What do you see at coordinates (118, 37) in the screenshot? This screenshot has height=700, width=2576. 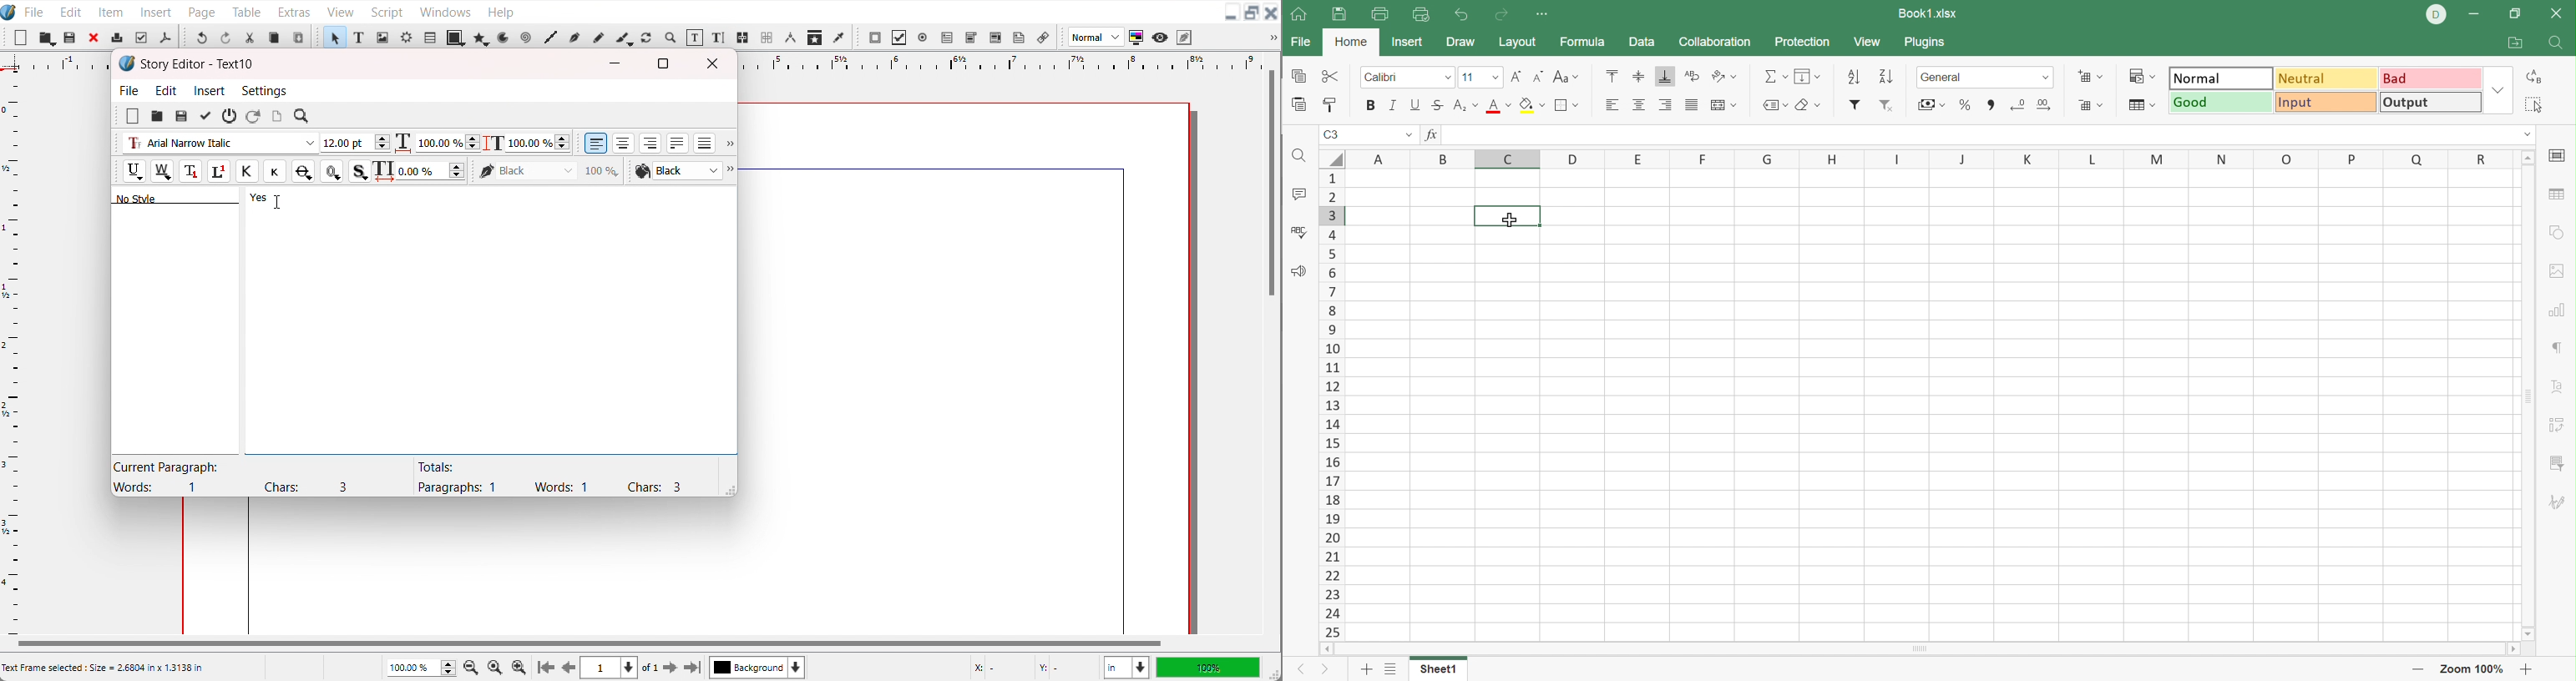 I see `Print` at bounding box center [118, 37].